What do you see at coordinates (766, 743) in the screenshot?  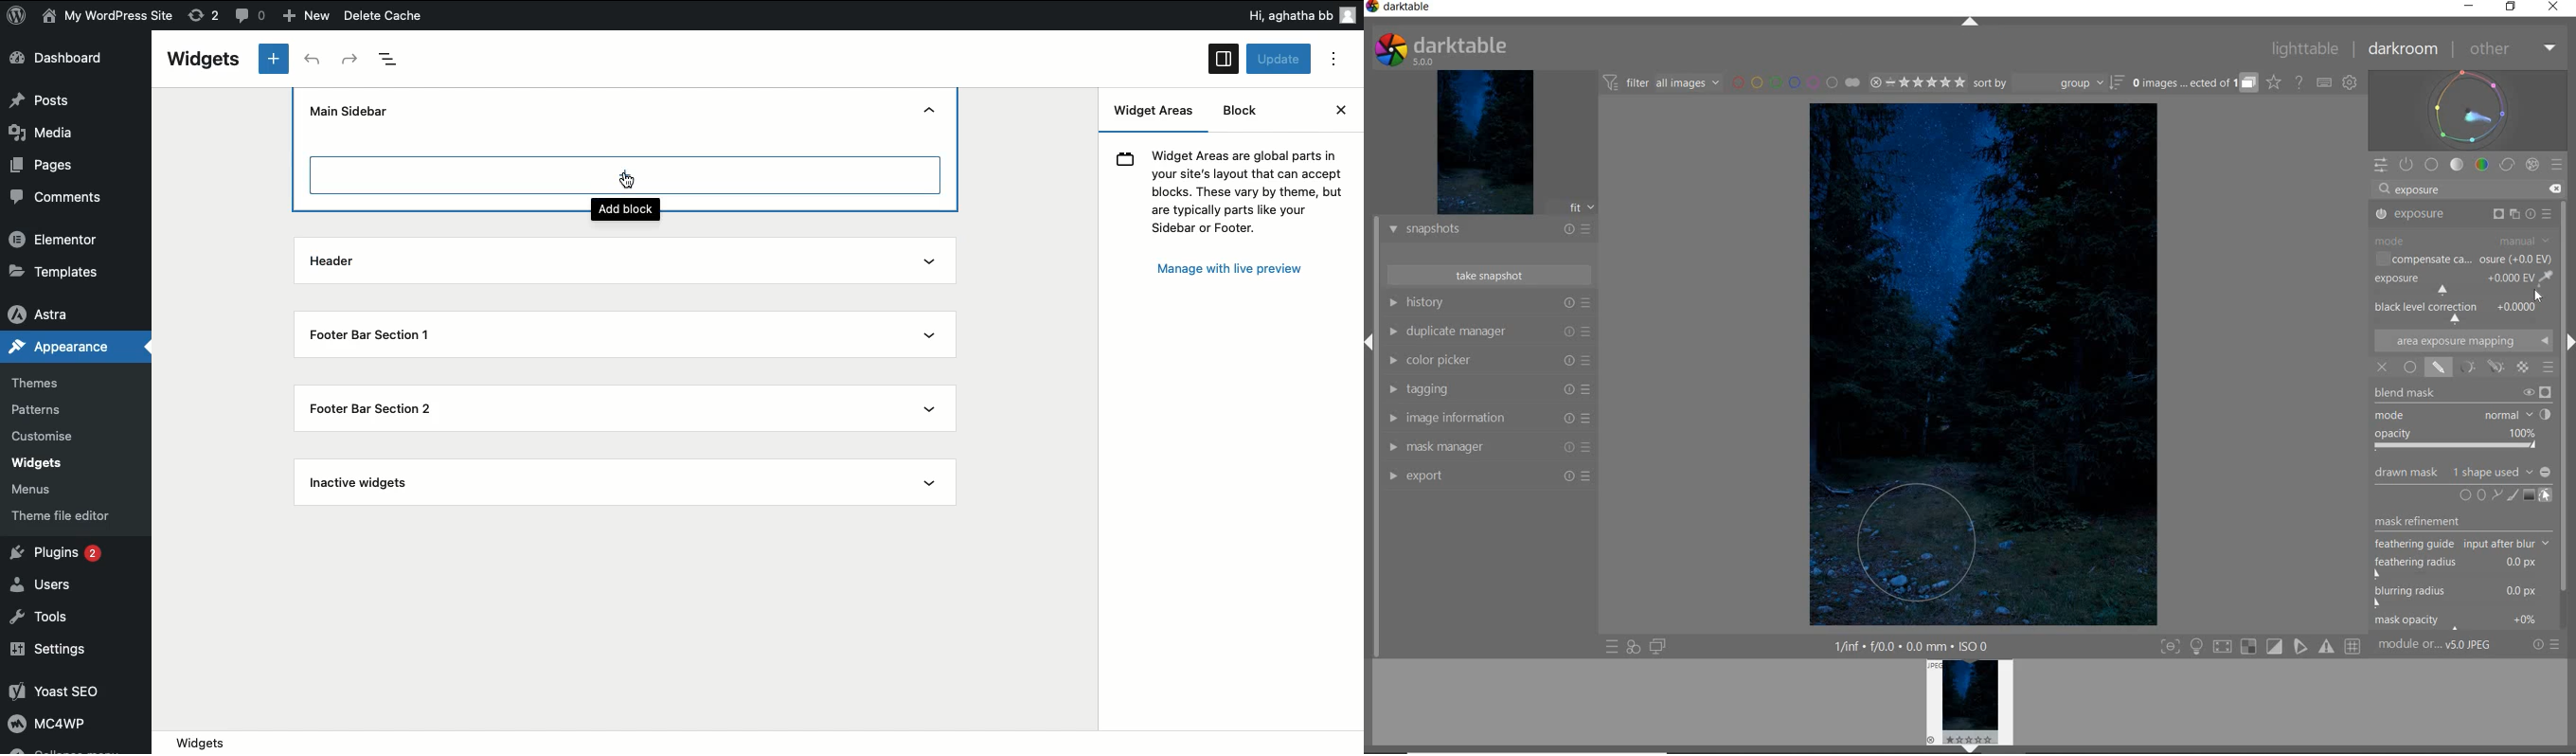 I see `Location` at bounding box center [766, 743].